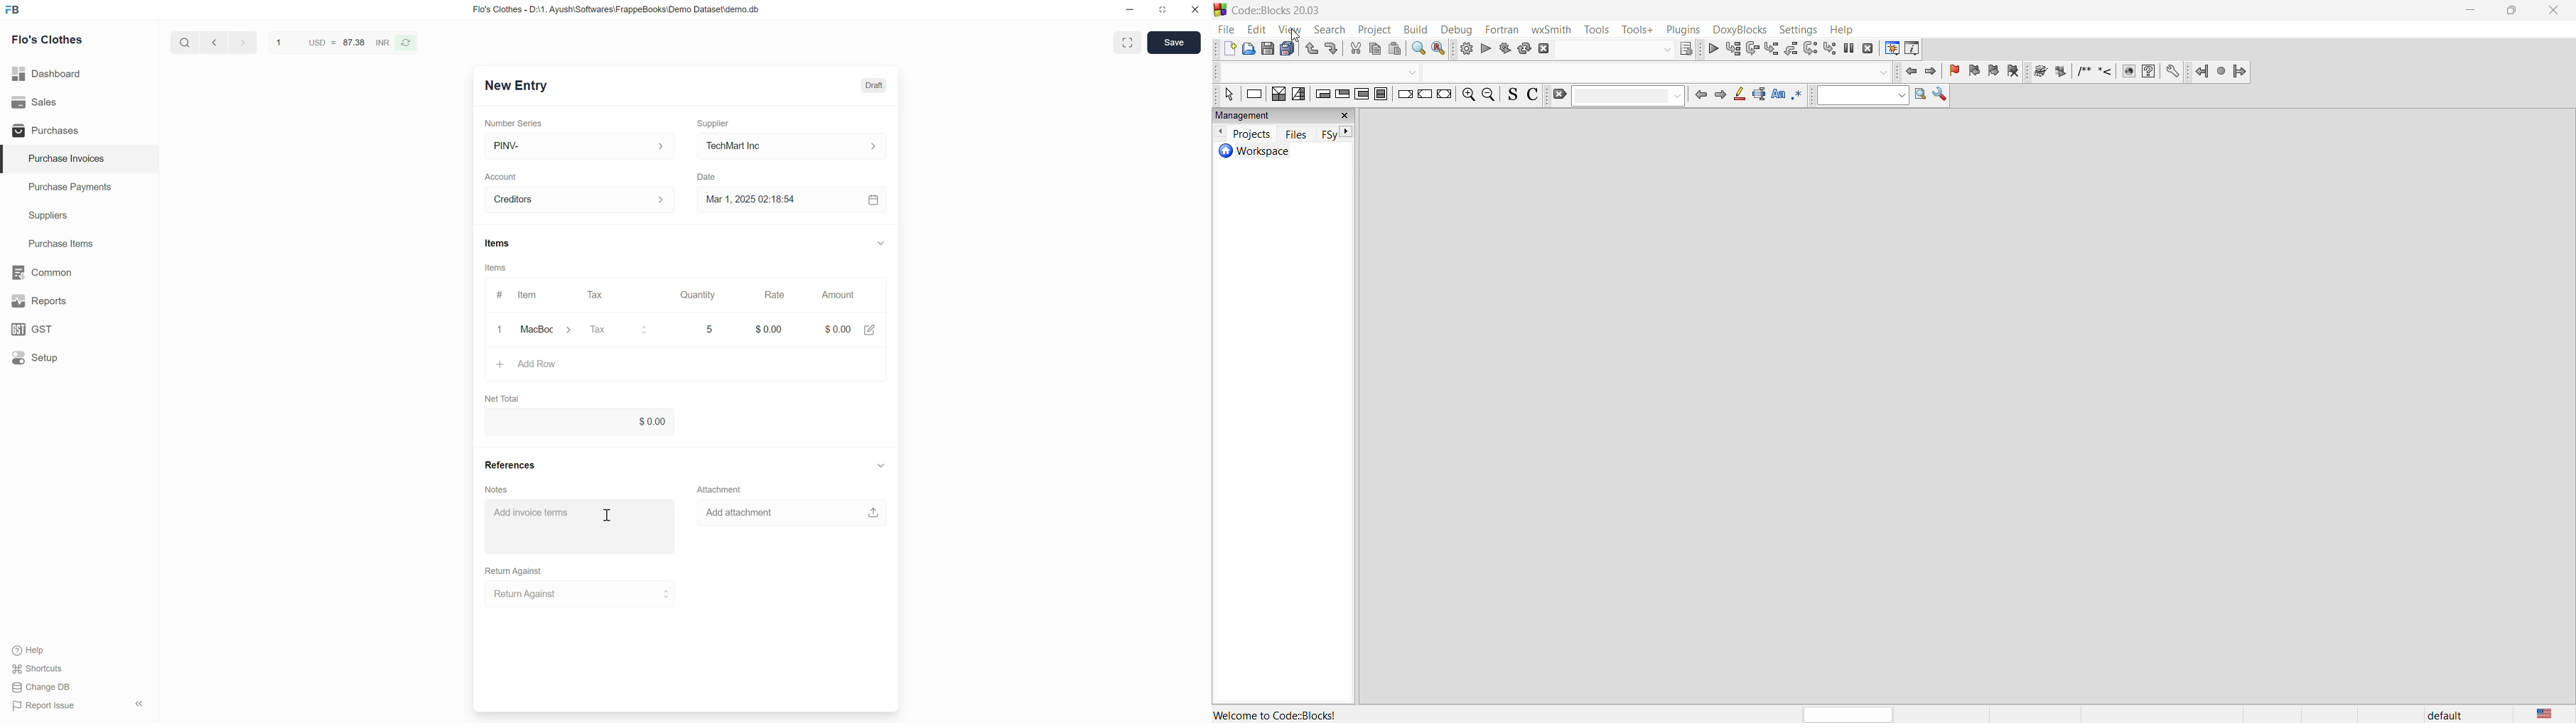 The image size is (2576, 728). What do you see at coordinates (139, 704) in the screenshot?
I see `Collapse` at bounding box center [139, 704].